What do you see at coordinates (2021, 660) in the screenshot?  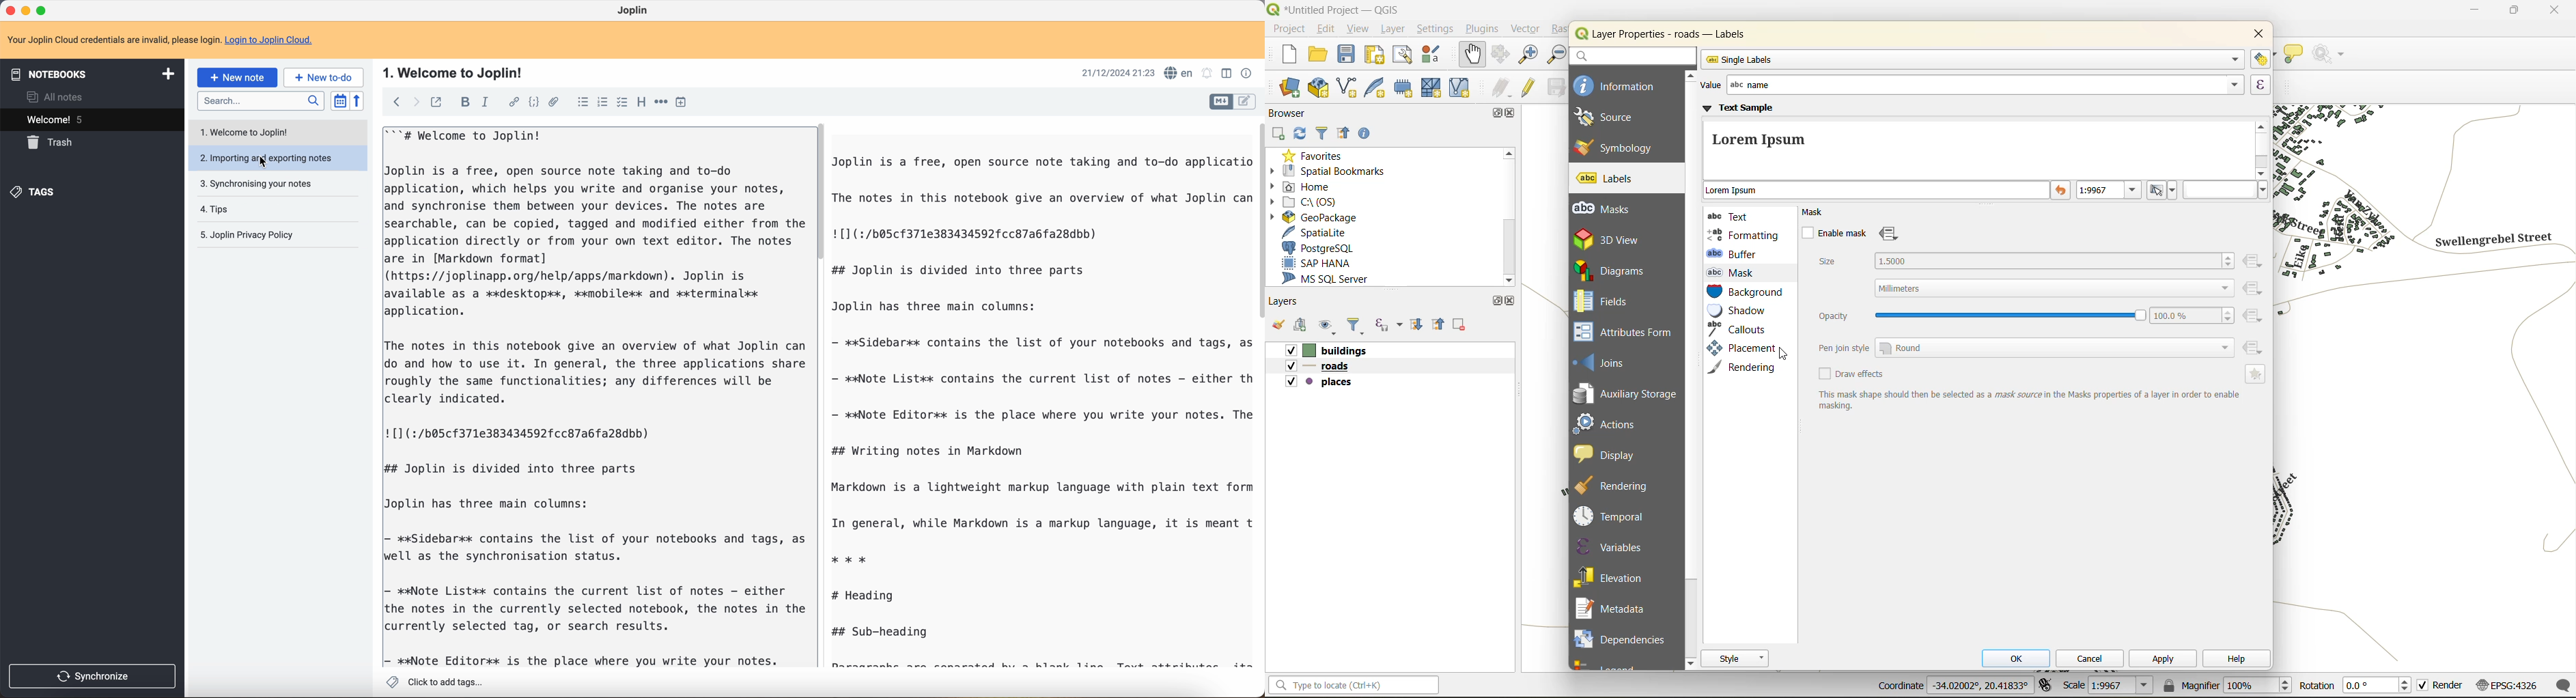 I see `ok` at bounding box center [2021, 660].